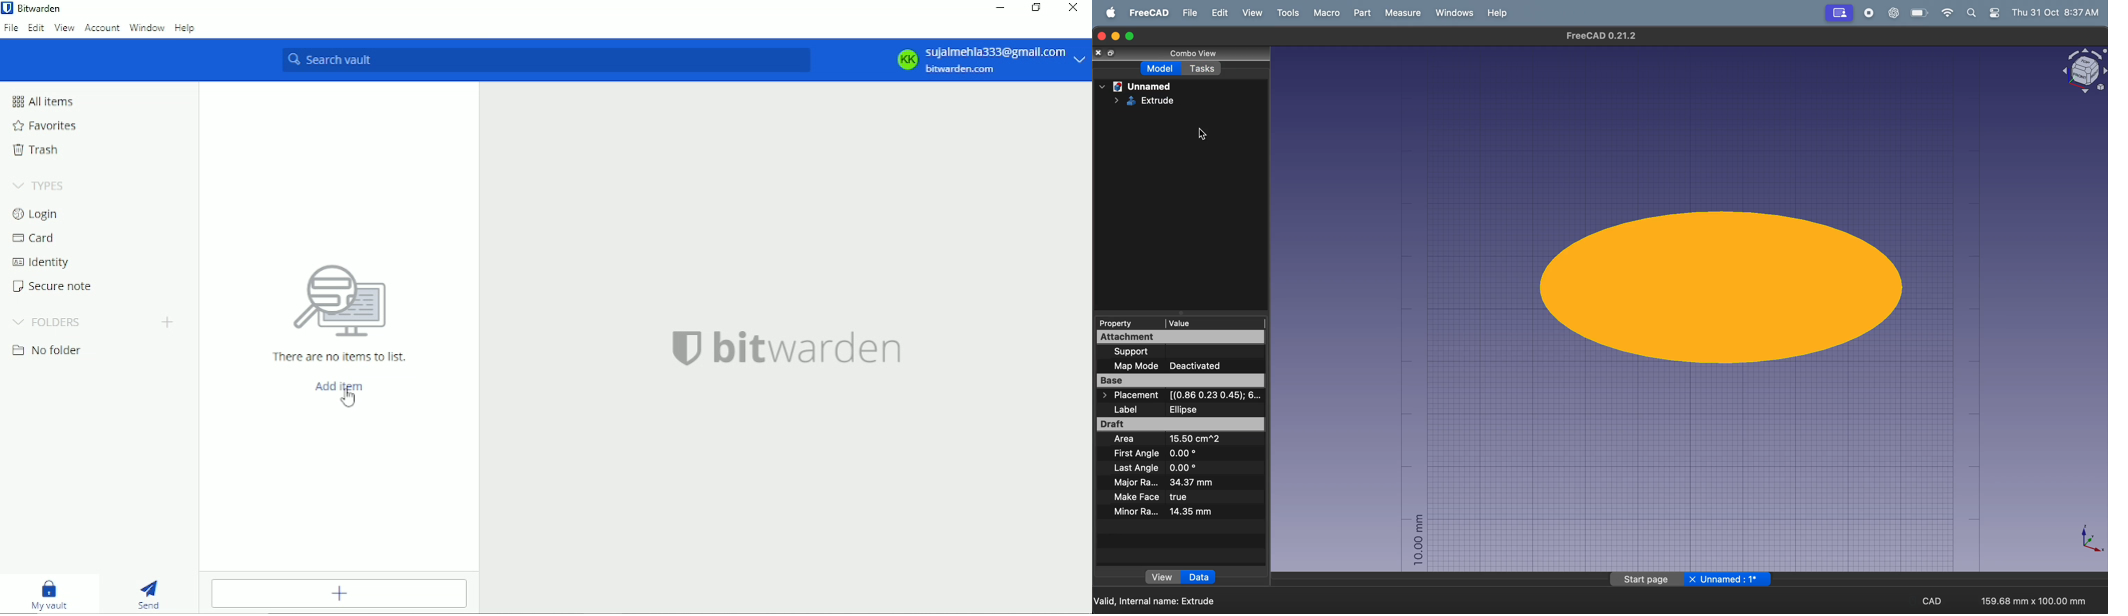 The width and height of the screenshot is (2128, 616). I want to click on draft, so click(1181, 424).